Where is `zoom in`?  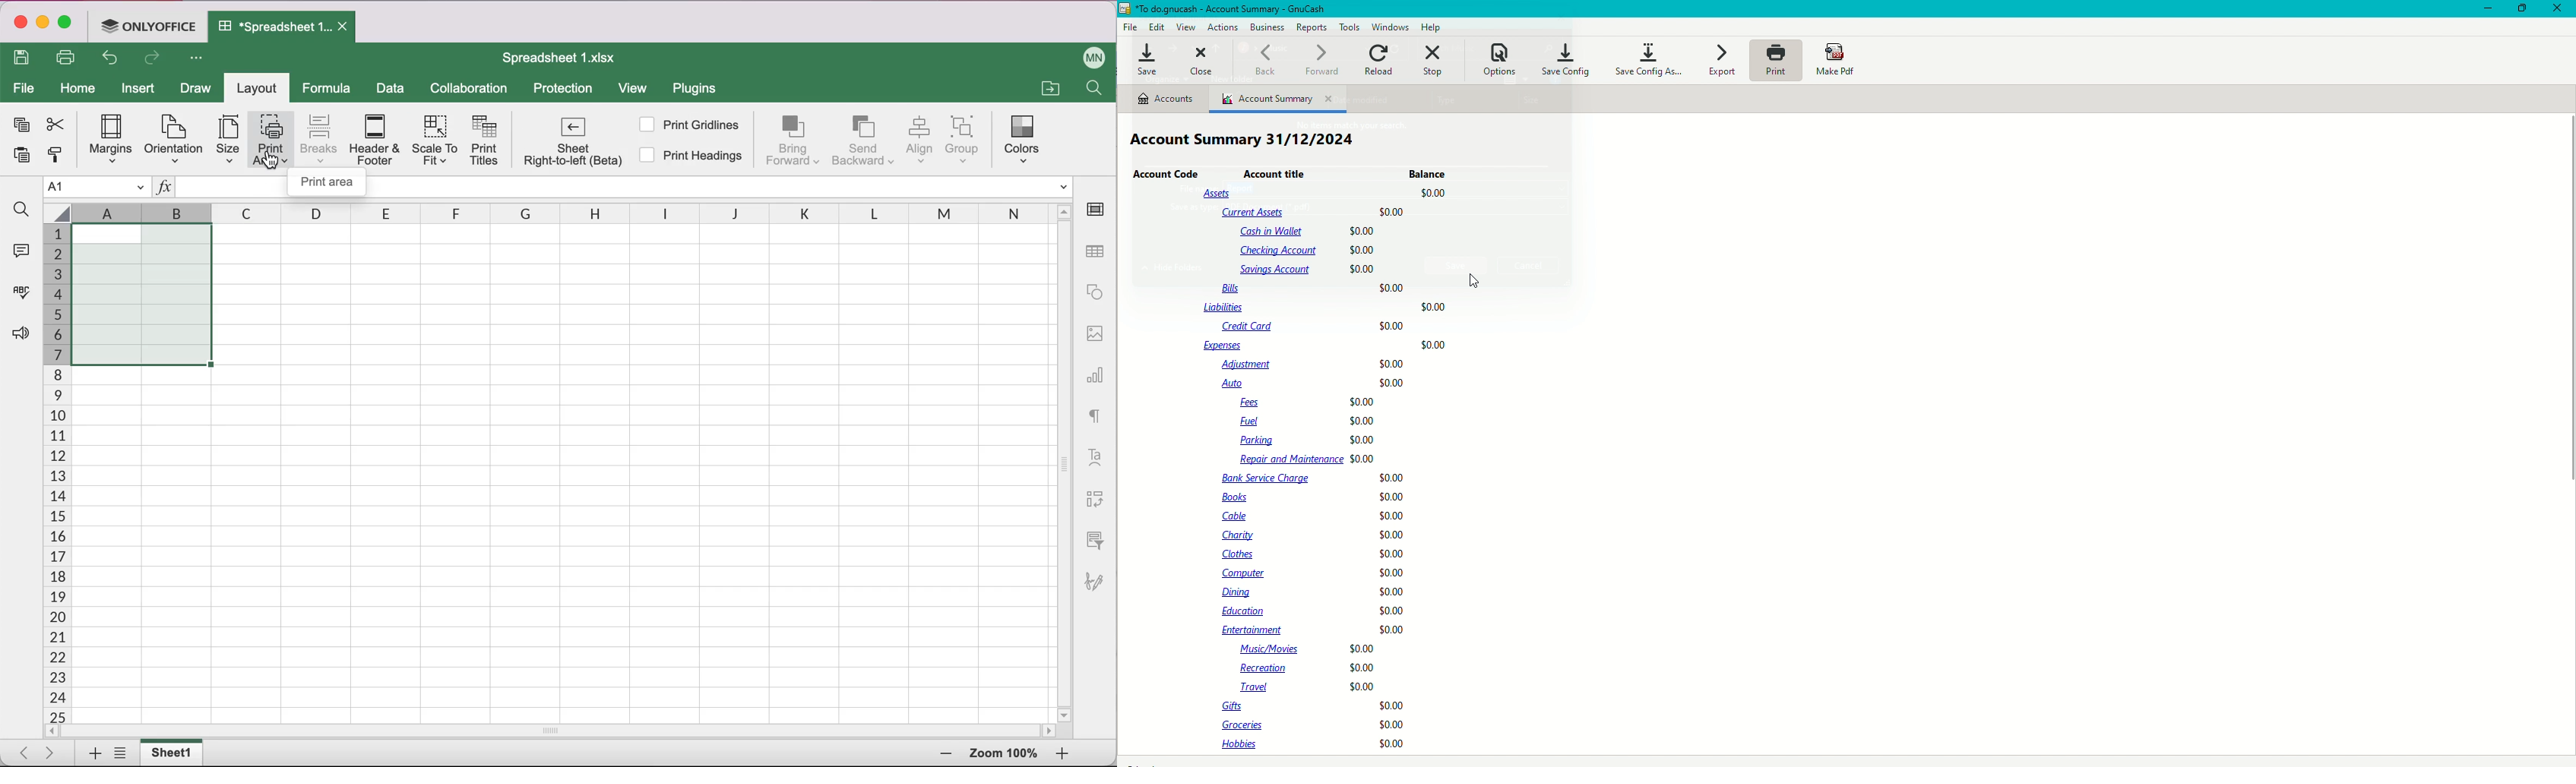
zoom in is located at coordinates (943, 754).